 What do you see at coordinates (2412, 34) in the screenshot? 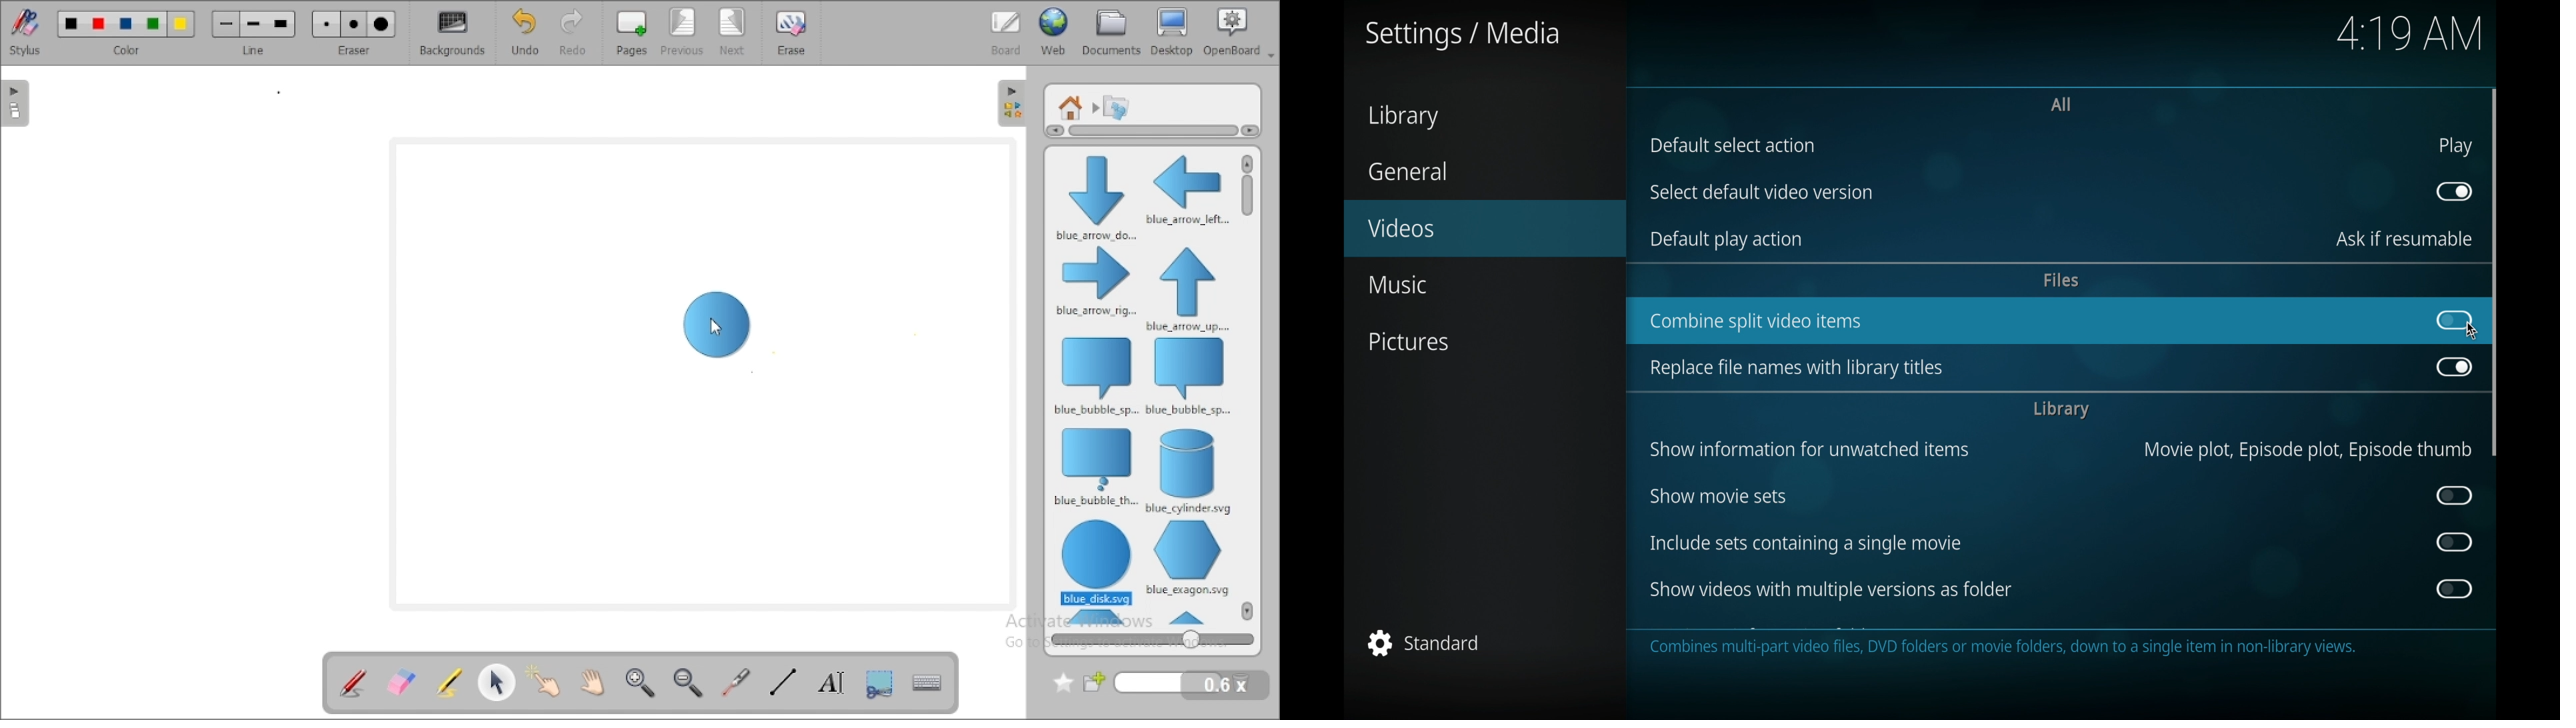
I see `time` at bounding box center [2412, 34].